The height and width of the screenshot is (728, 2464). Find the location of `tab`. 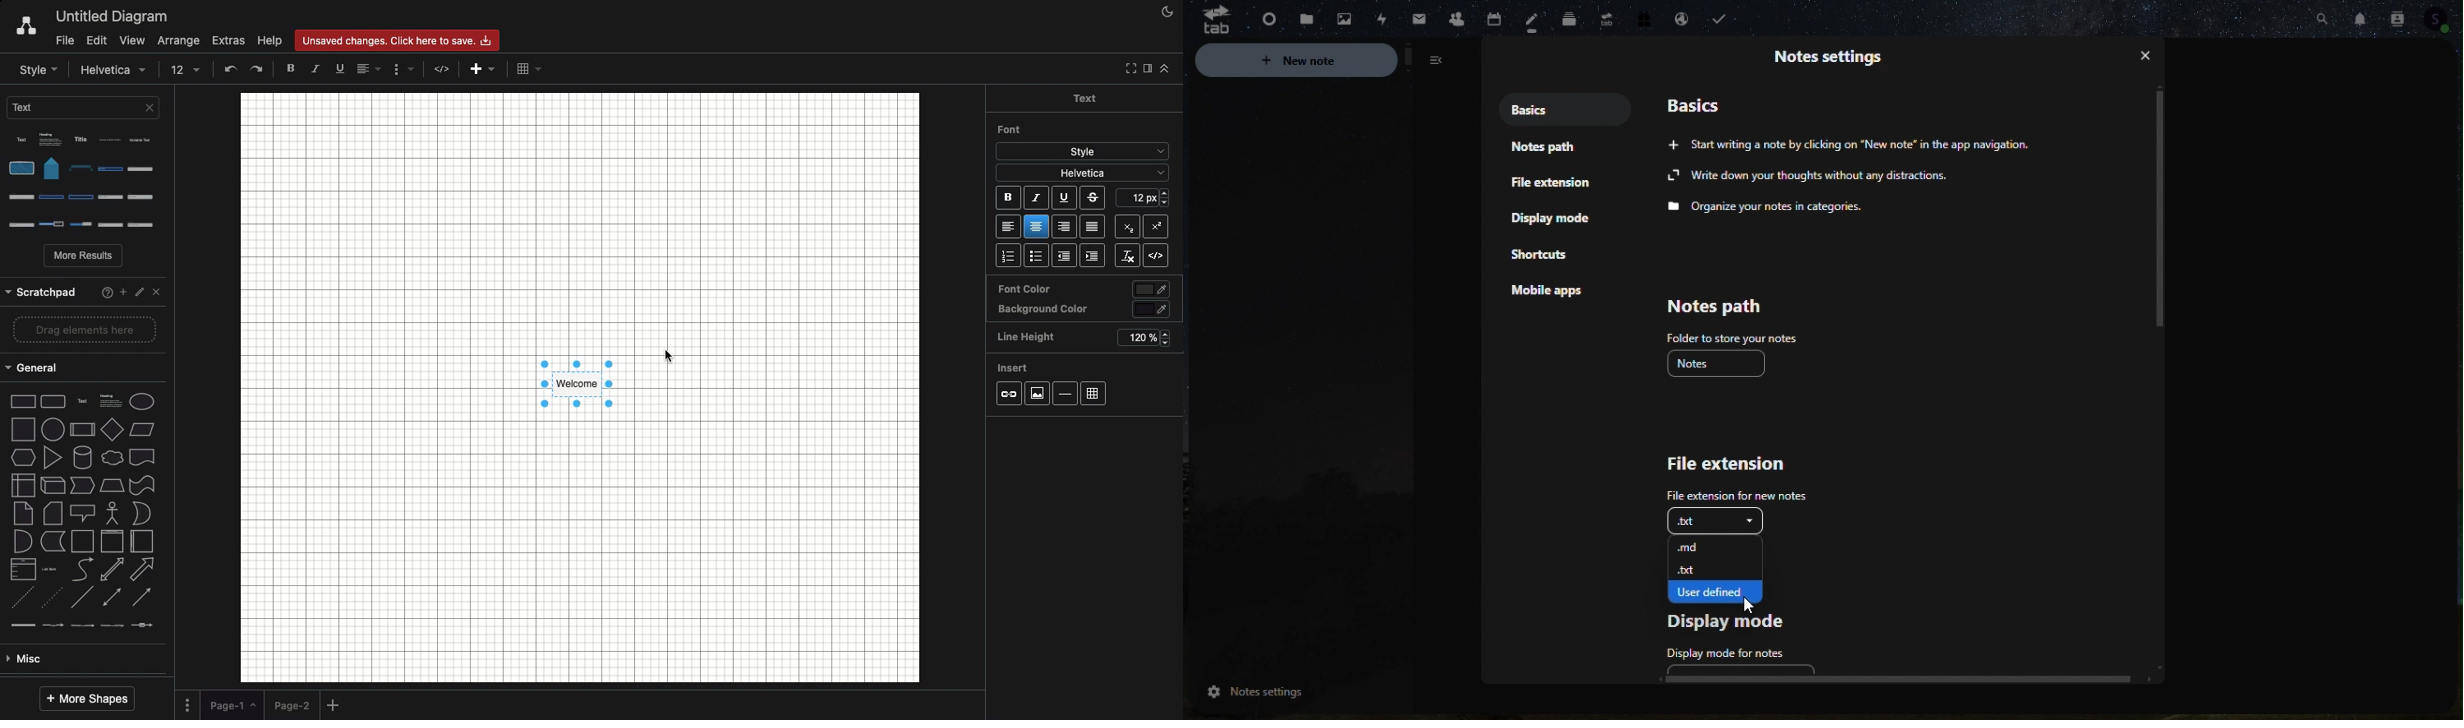

tab is located at coordinates (1208, 21).